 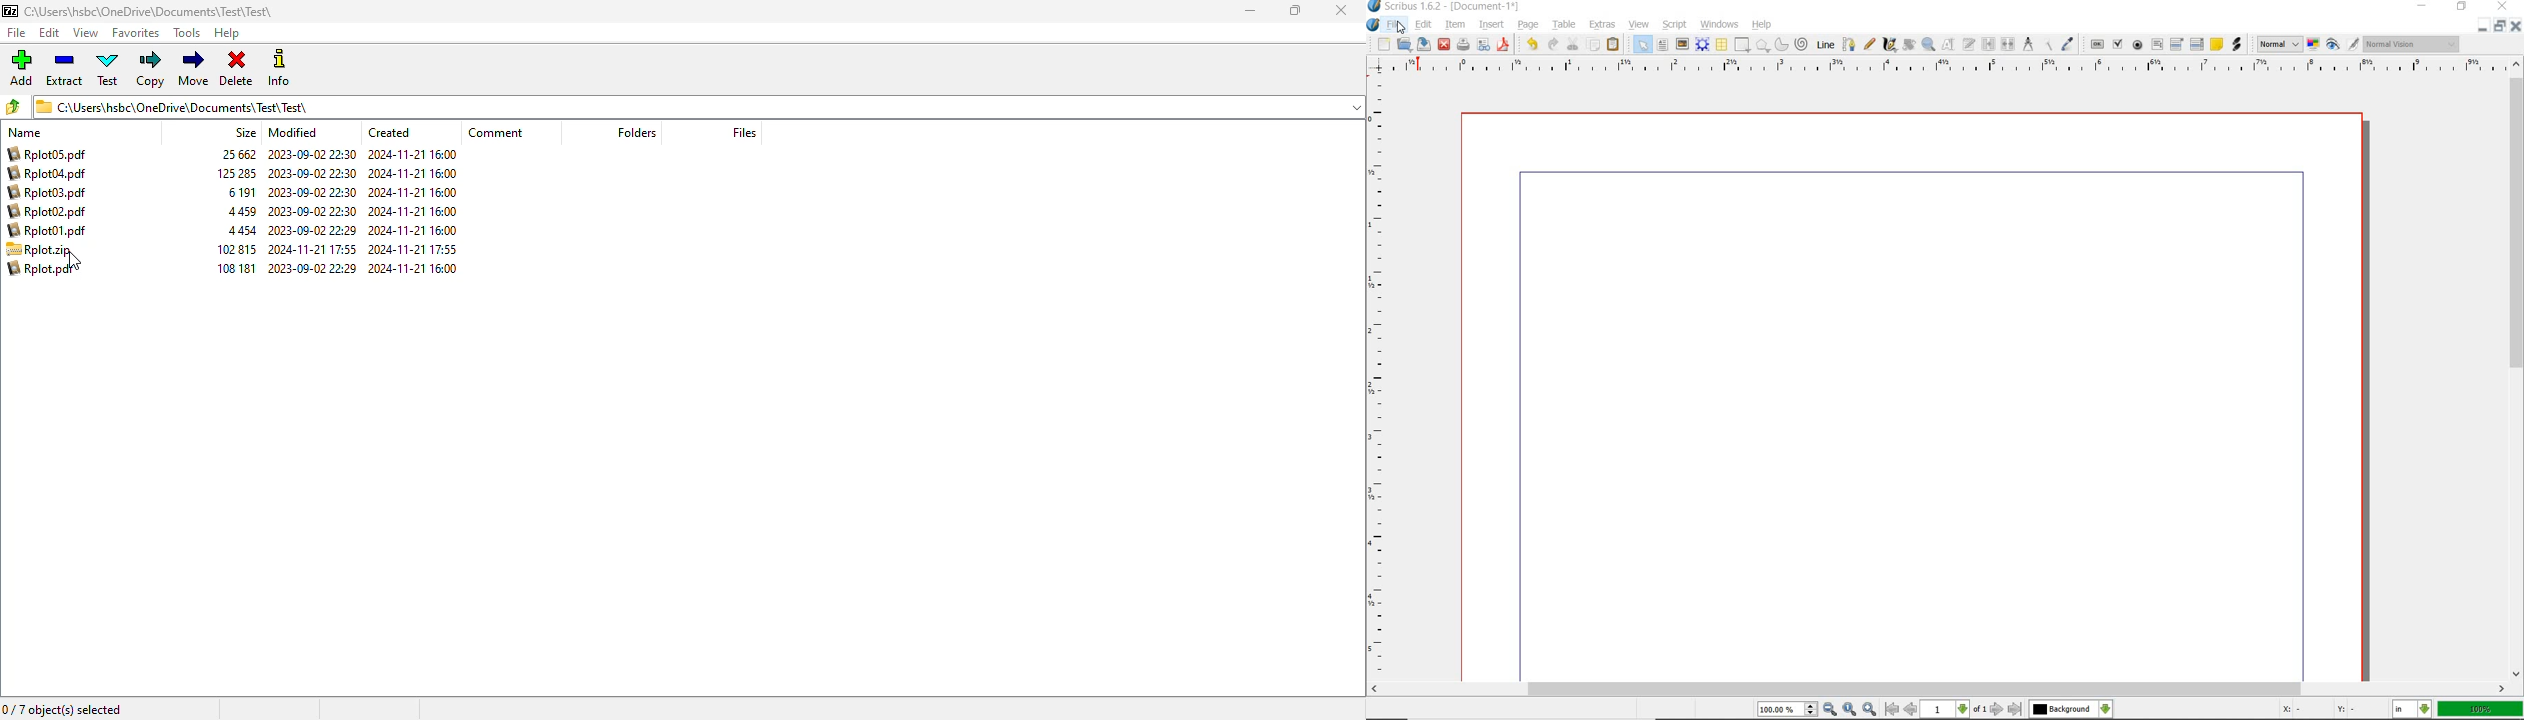 I want to click on scrollbar, so click(x=1938, y=689).